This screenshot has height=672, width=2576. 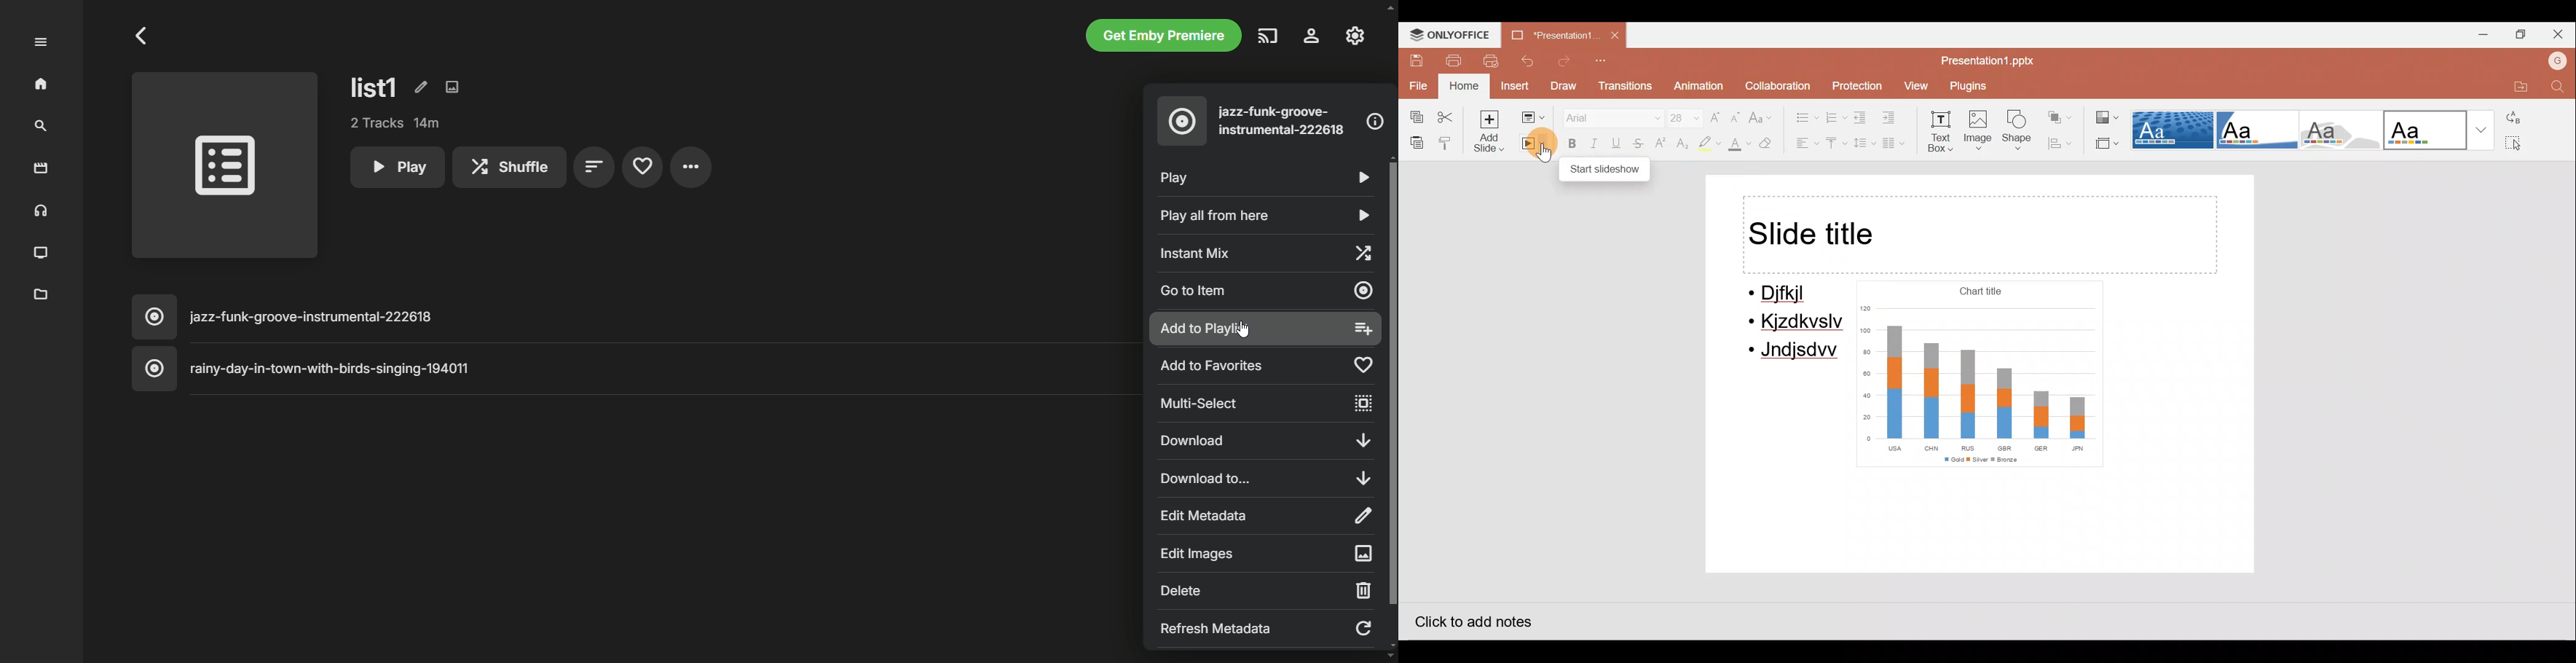 I want to click on Office theme, so click(x=2440, y=130).